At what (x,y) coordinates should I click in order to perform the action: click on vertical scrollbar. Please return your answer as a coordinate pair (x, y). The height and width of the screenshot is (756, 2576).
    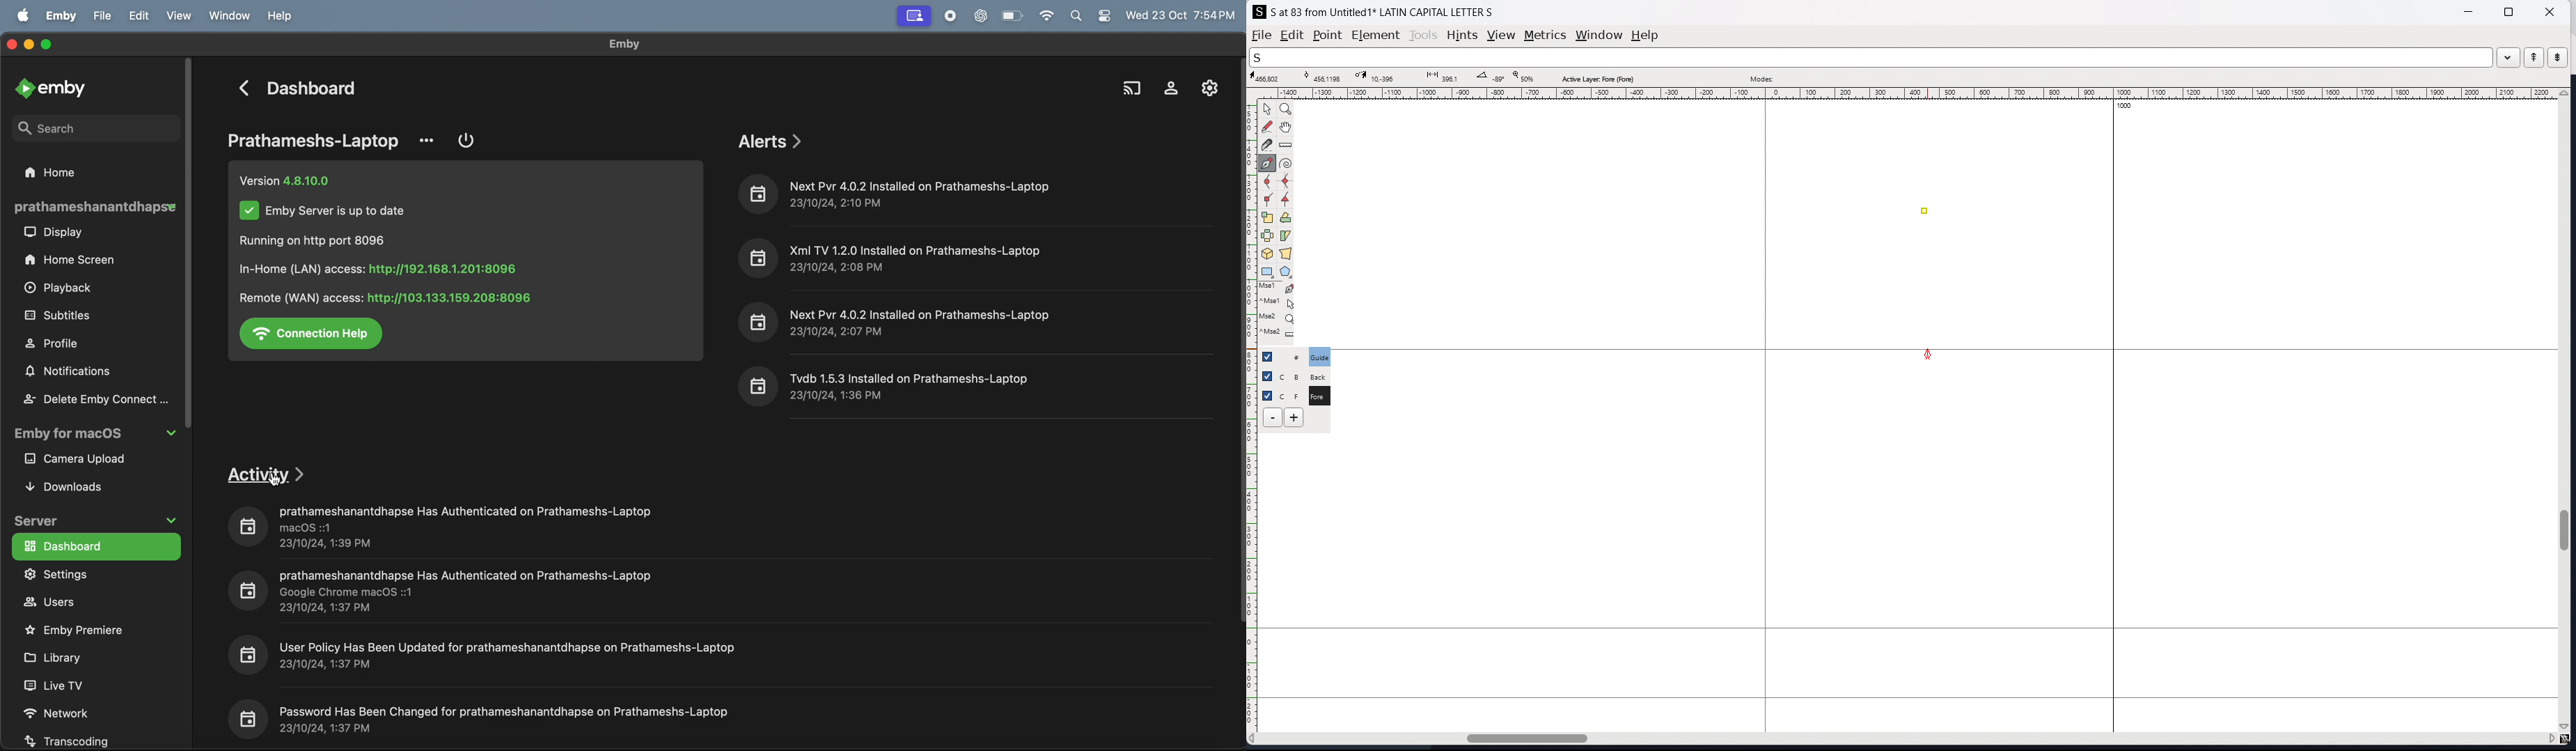
    Looking at the image, I should click on (2567, 411).